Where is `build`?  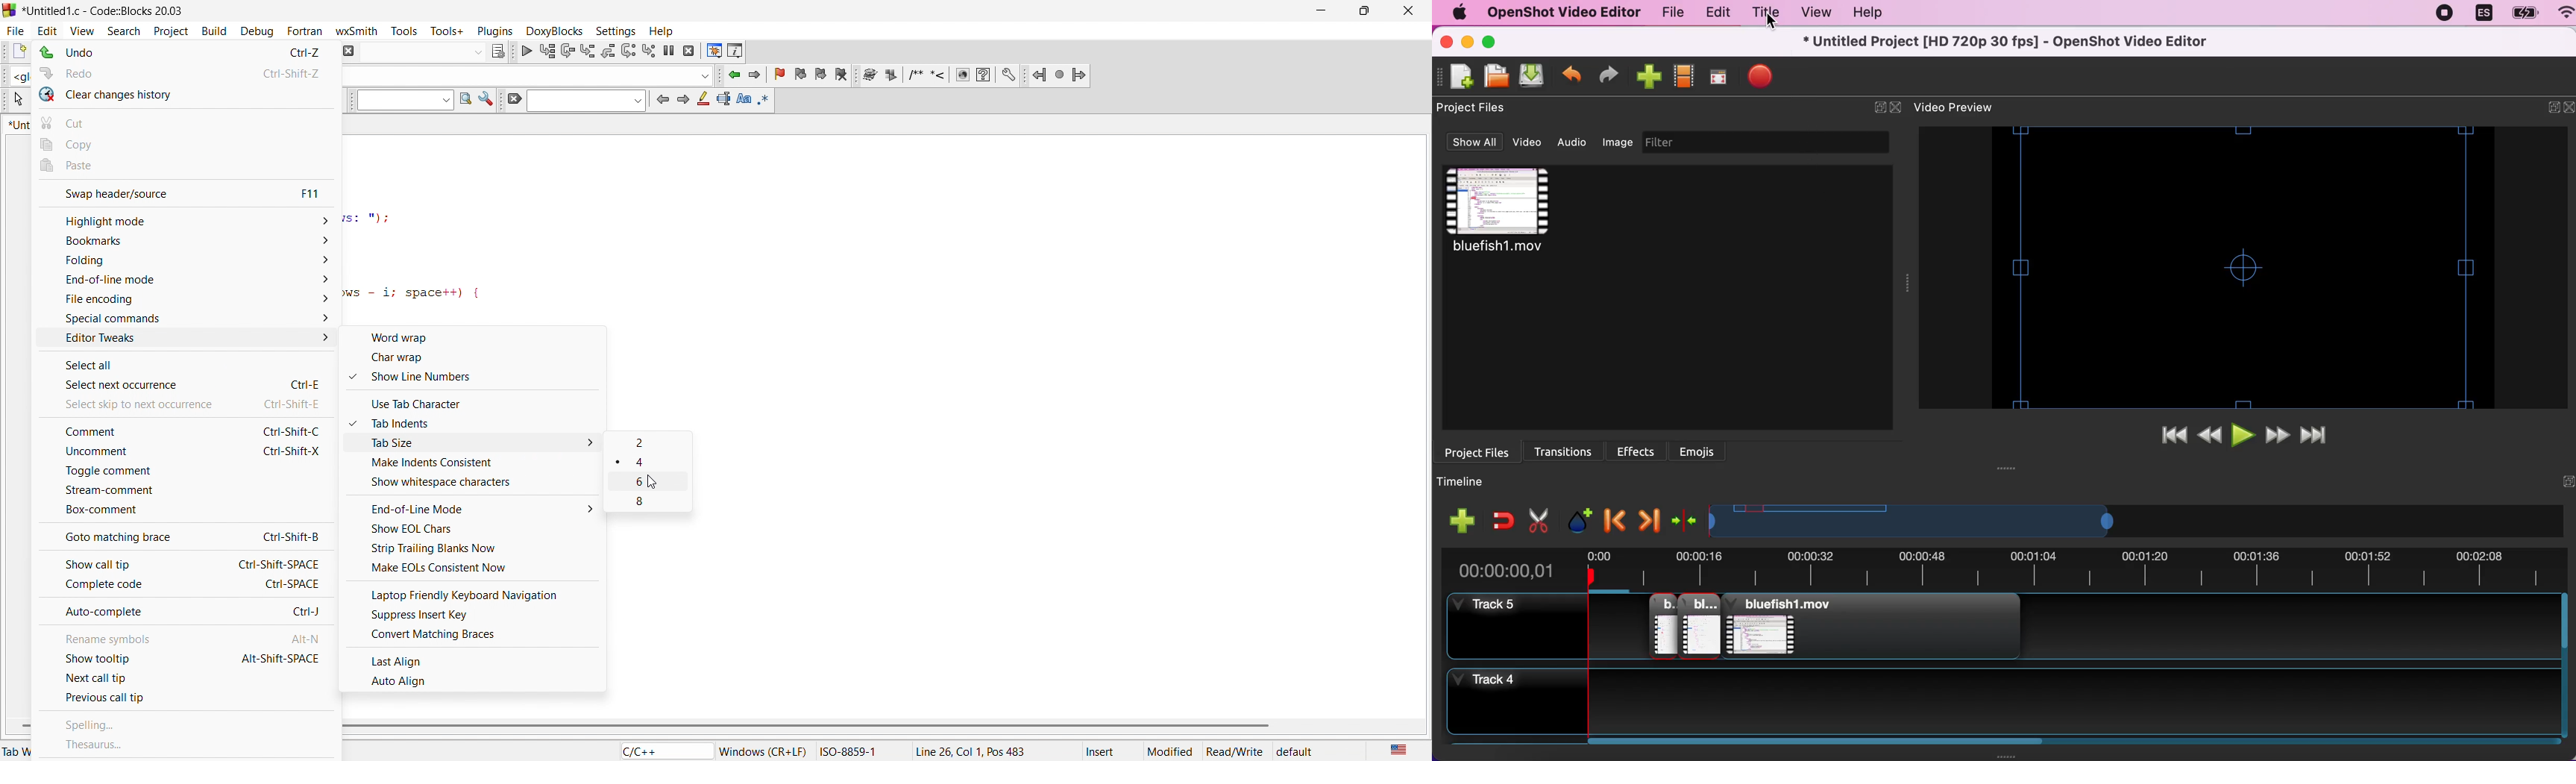
build is located at coordinates (210, 30).